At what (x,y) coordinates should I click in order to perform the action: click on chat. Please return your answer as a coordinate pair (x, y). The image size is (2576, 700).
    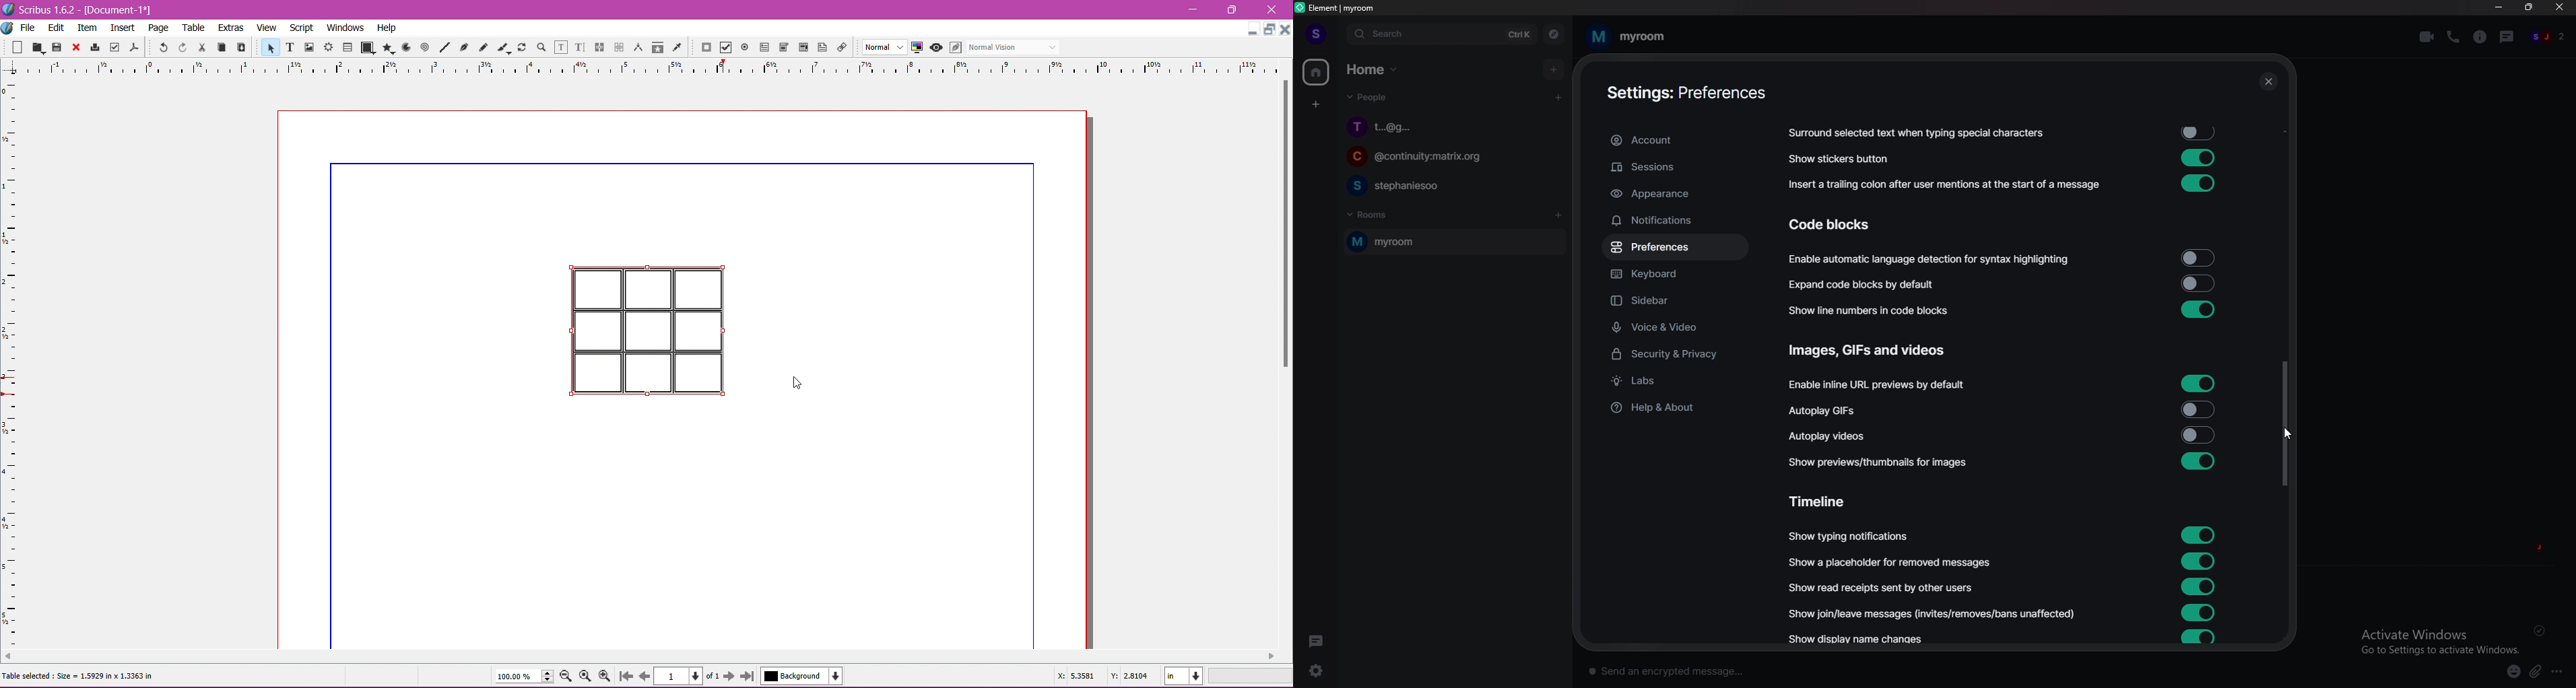
    Looking at the image, I should click on (1451, 185).